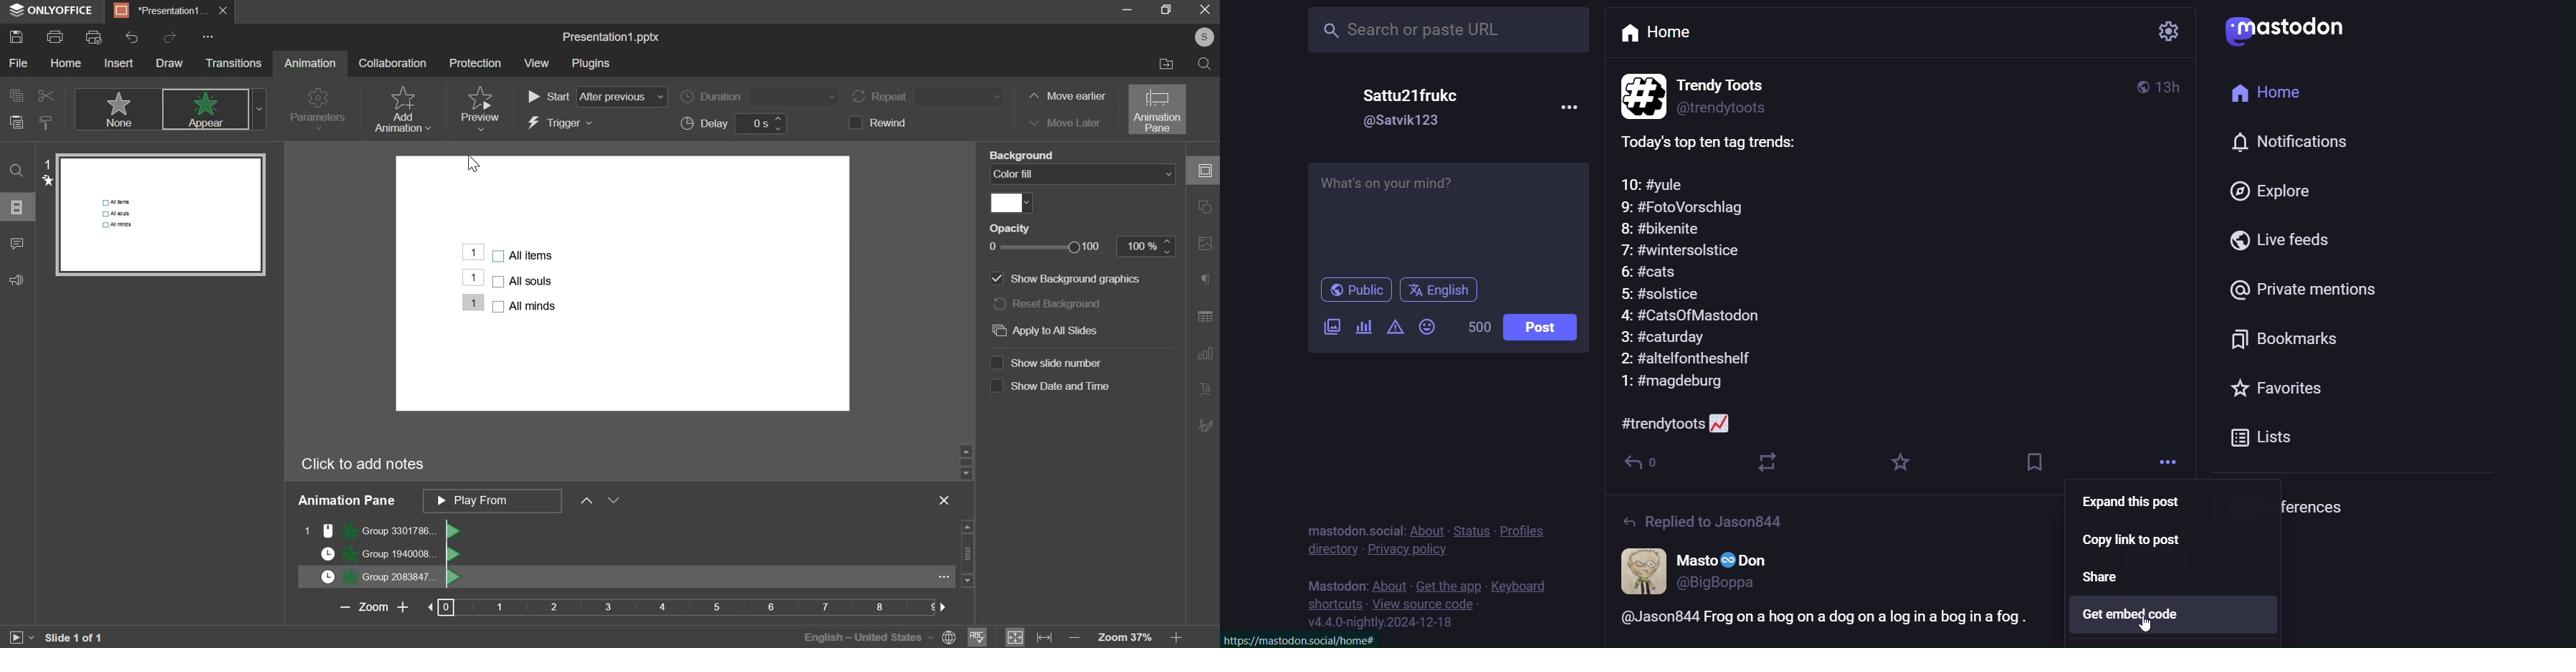 The width and height of the screenshot is (2576, 672). I want to click on collaboration, so click(393, 62).